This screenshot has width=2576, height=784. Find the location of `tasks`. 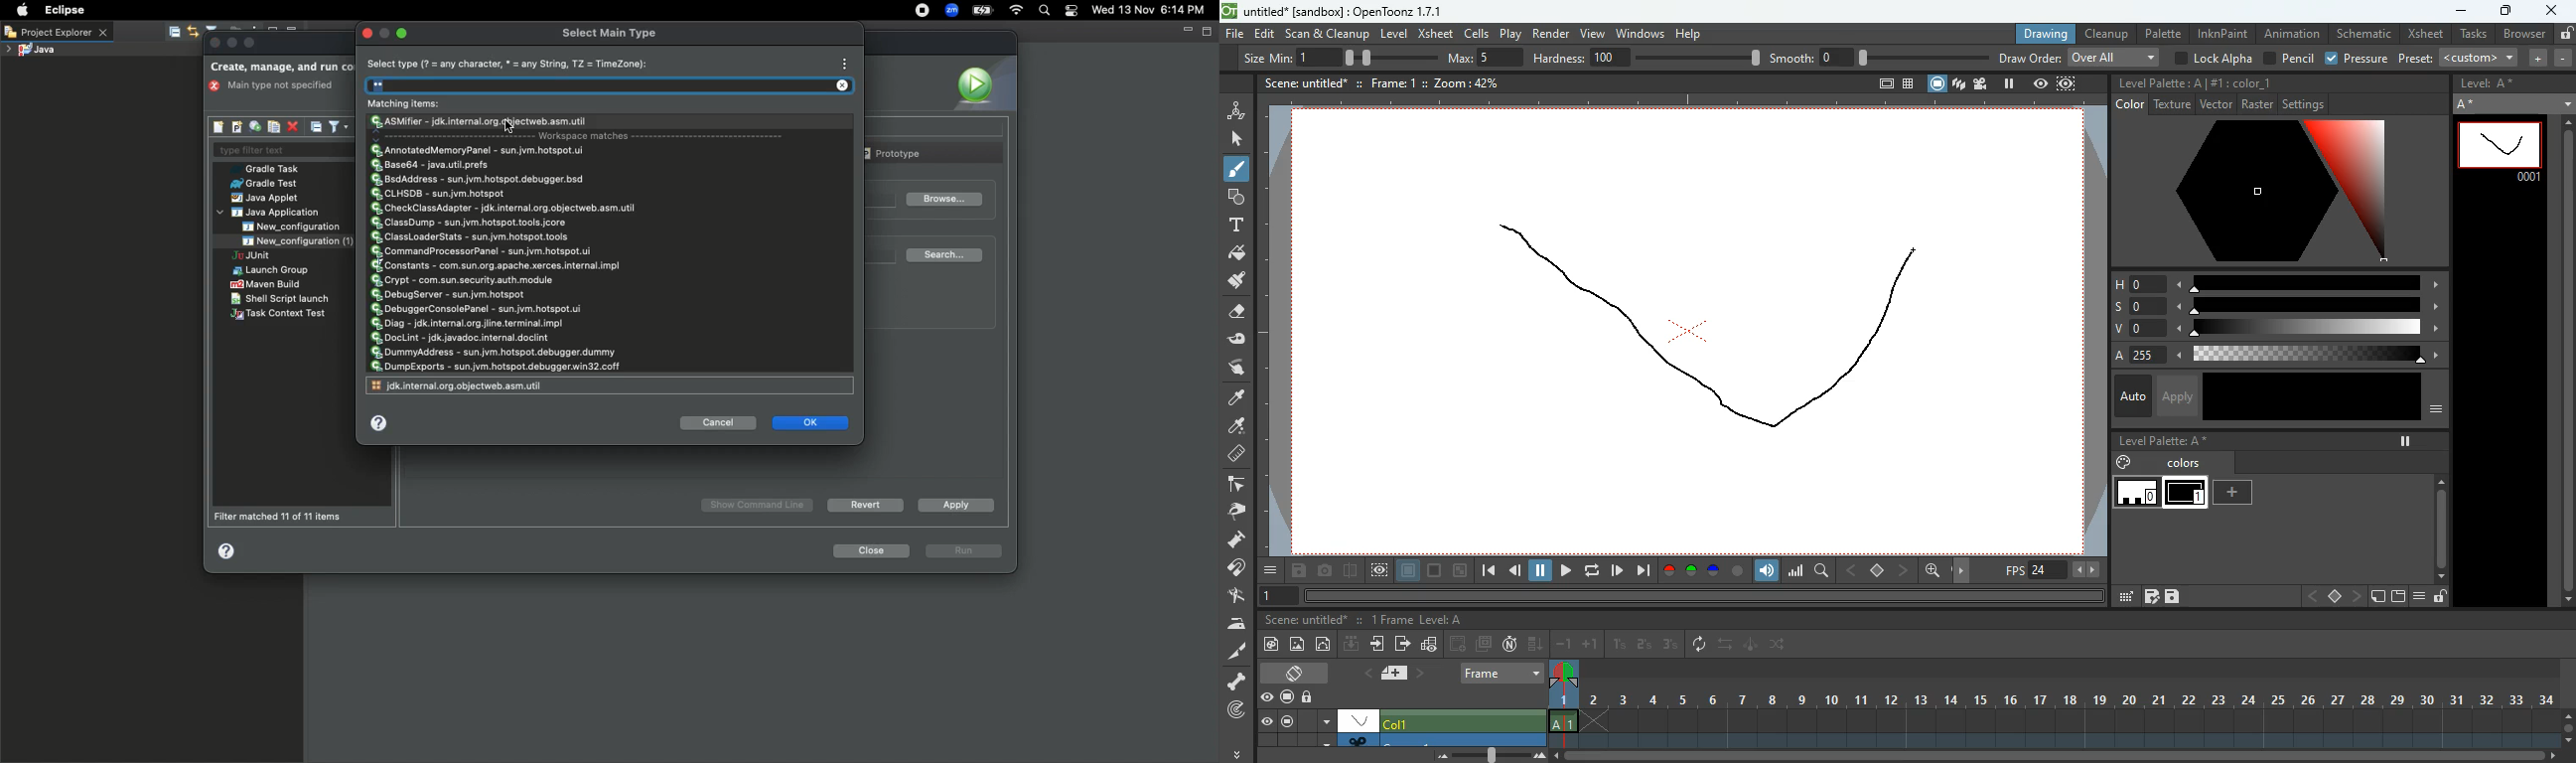

tasks is located at coordinates (2472, 35).